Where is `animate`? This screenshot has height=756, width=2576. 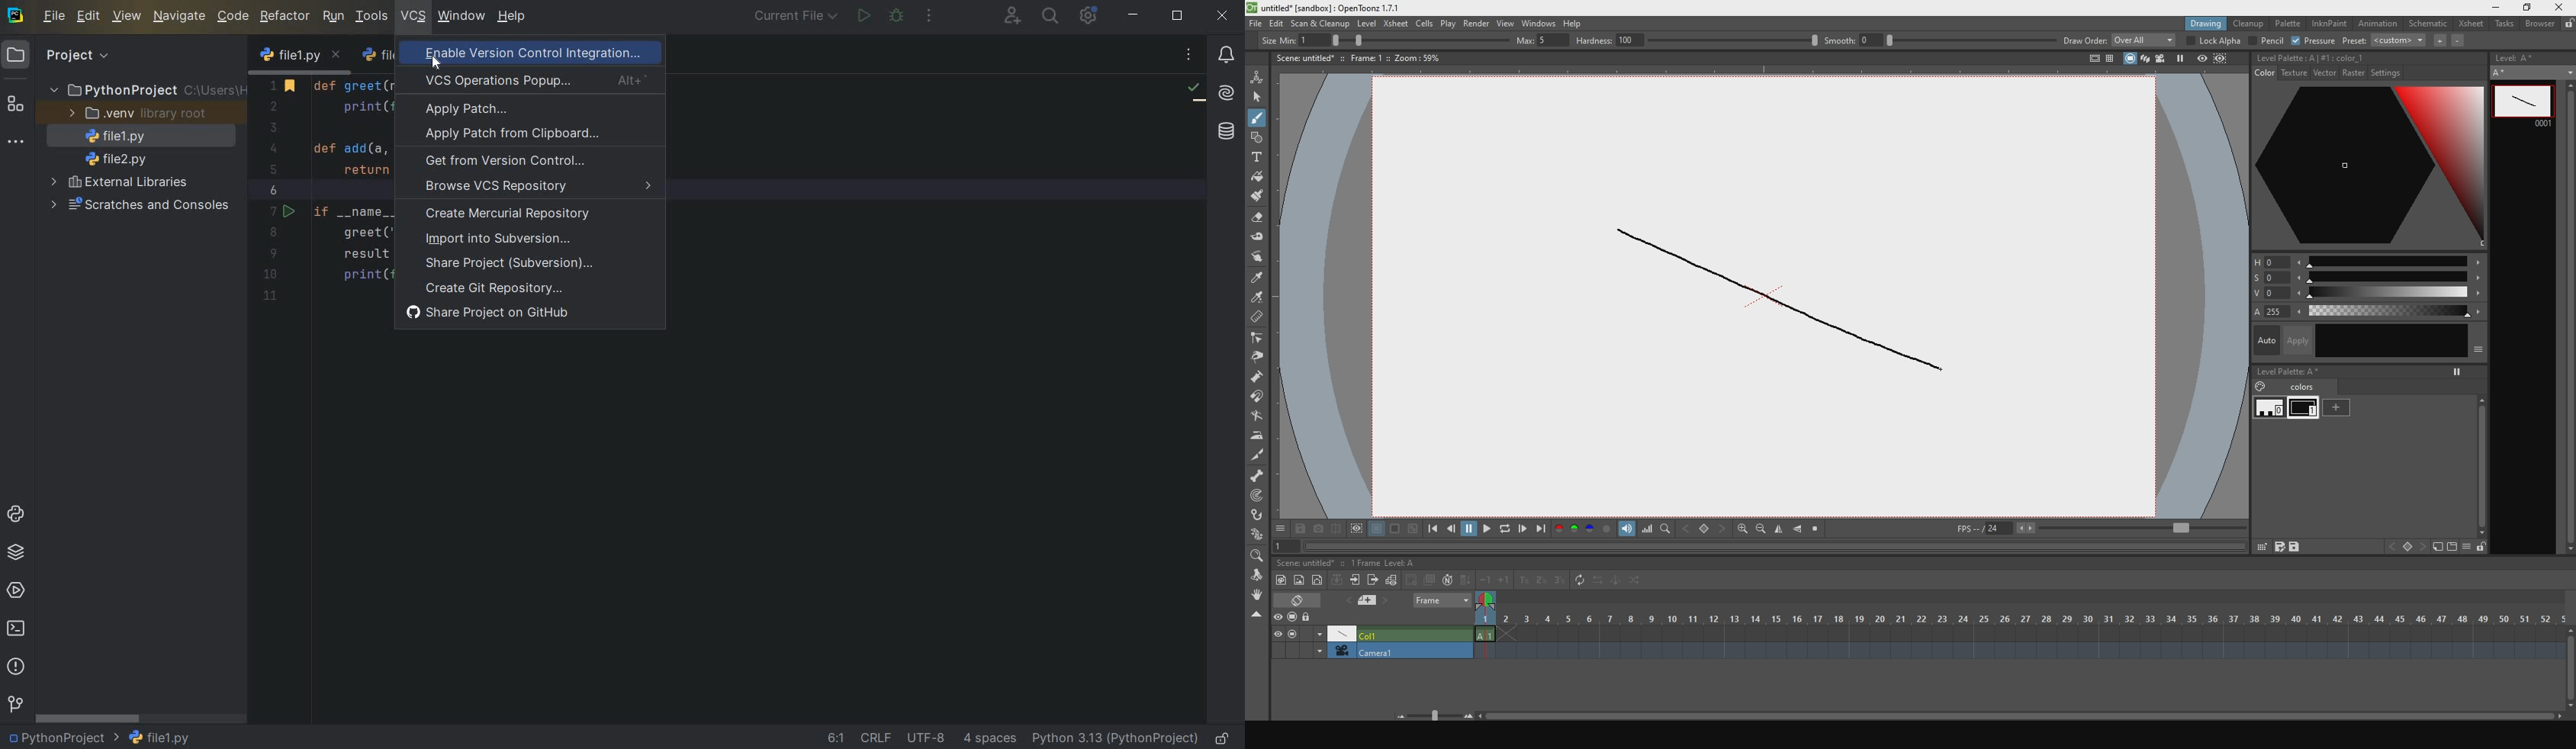
animate is located at coordinates (1260, 76).